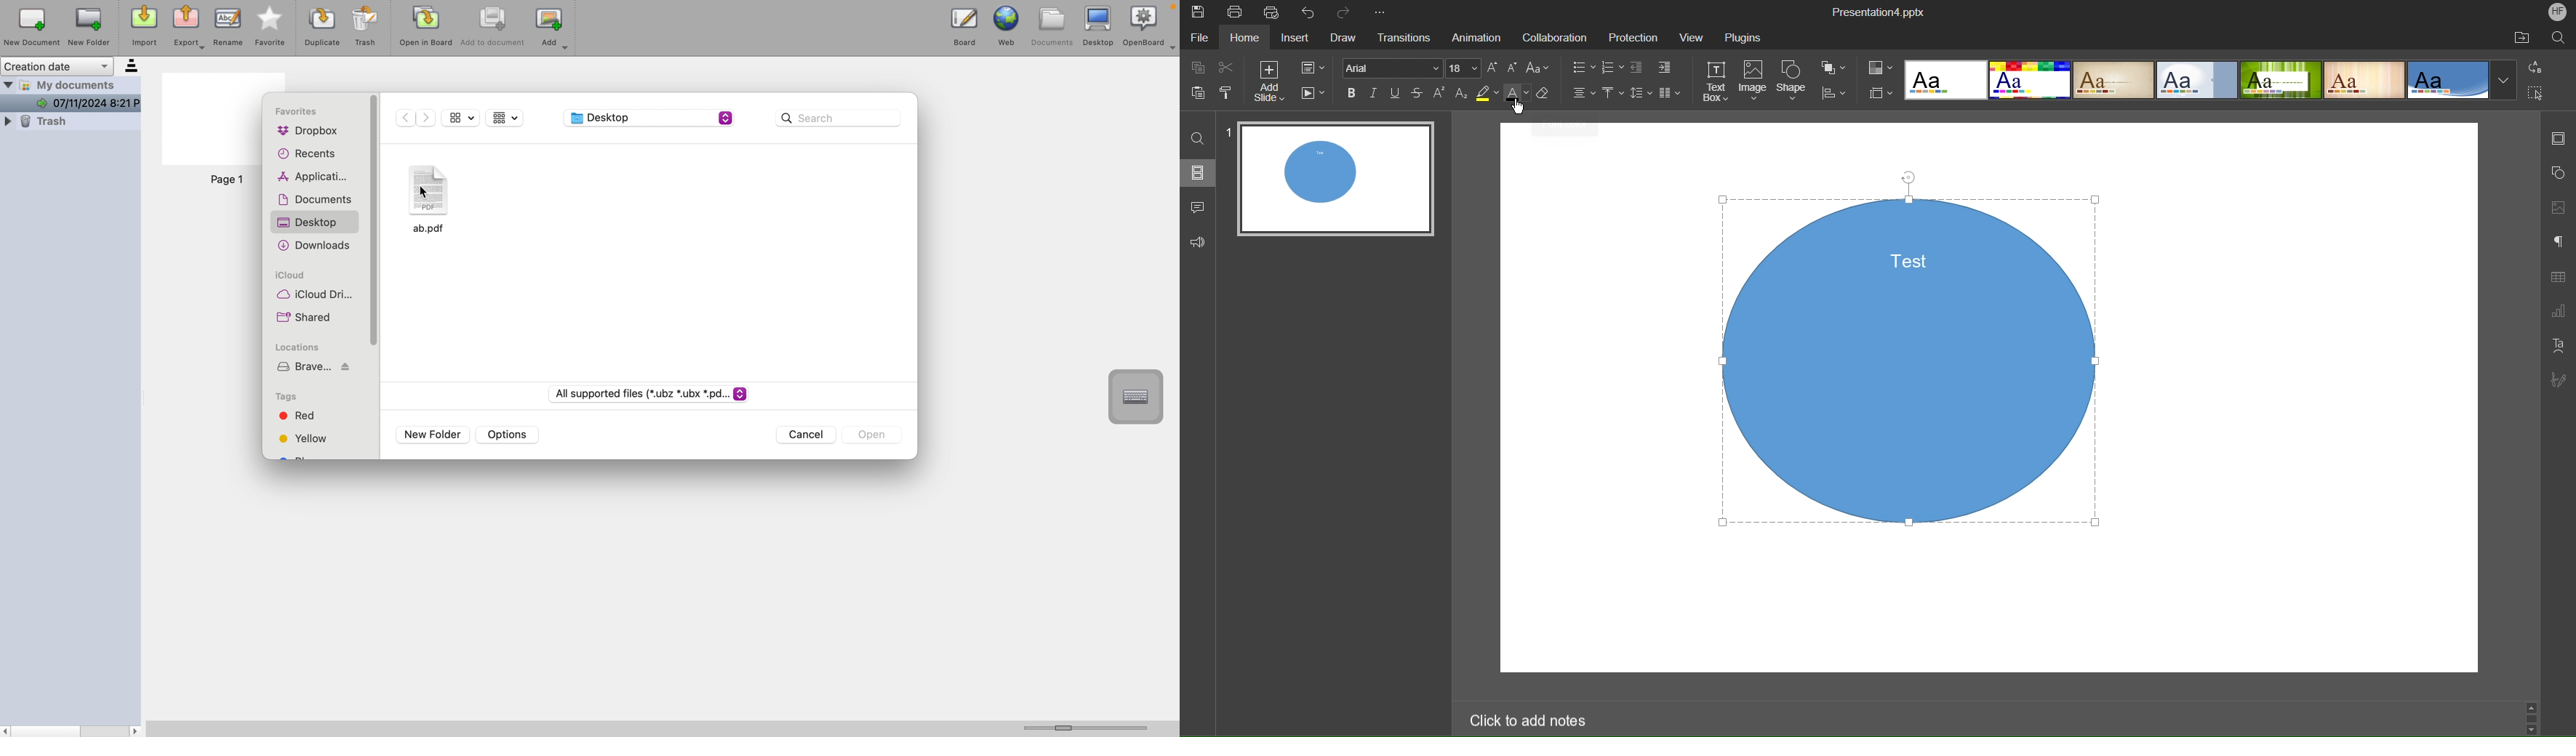 This screenshot has width=2576, height=756. Describe the element at coordinates (1615, 67) in the screenshot. I see `Numbering ` at that location.